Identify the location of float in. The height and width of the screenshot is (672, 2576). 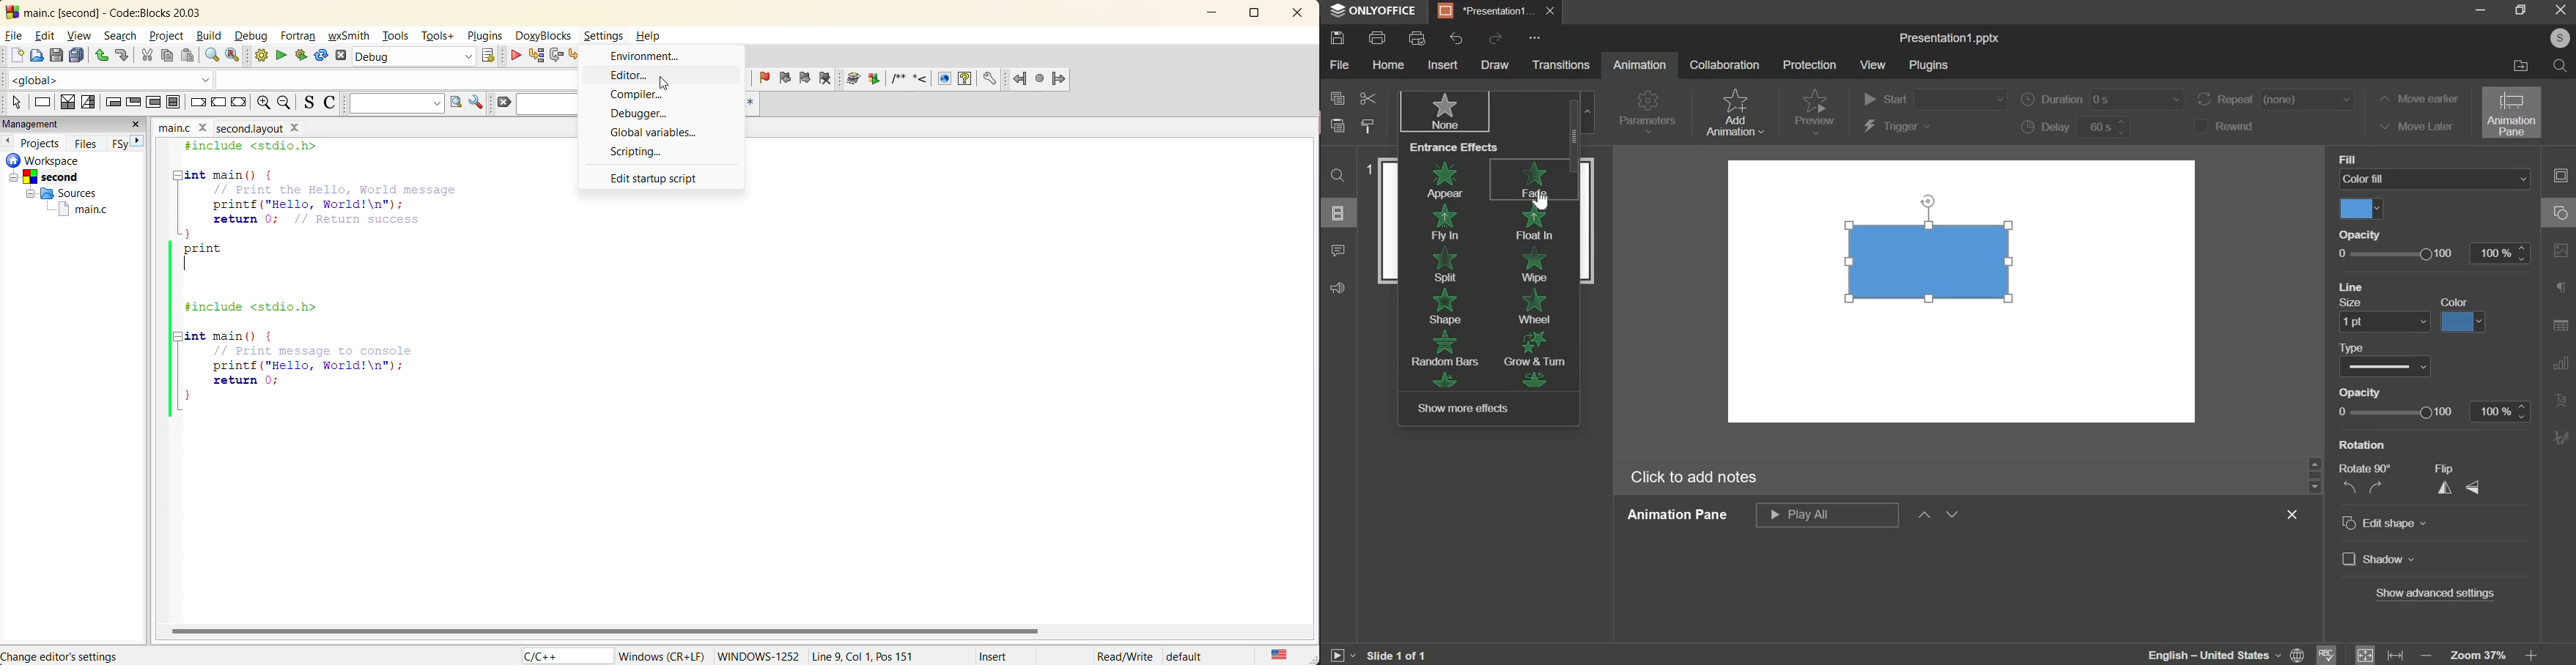
(1538, 222).